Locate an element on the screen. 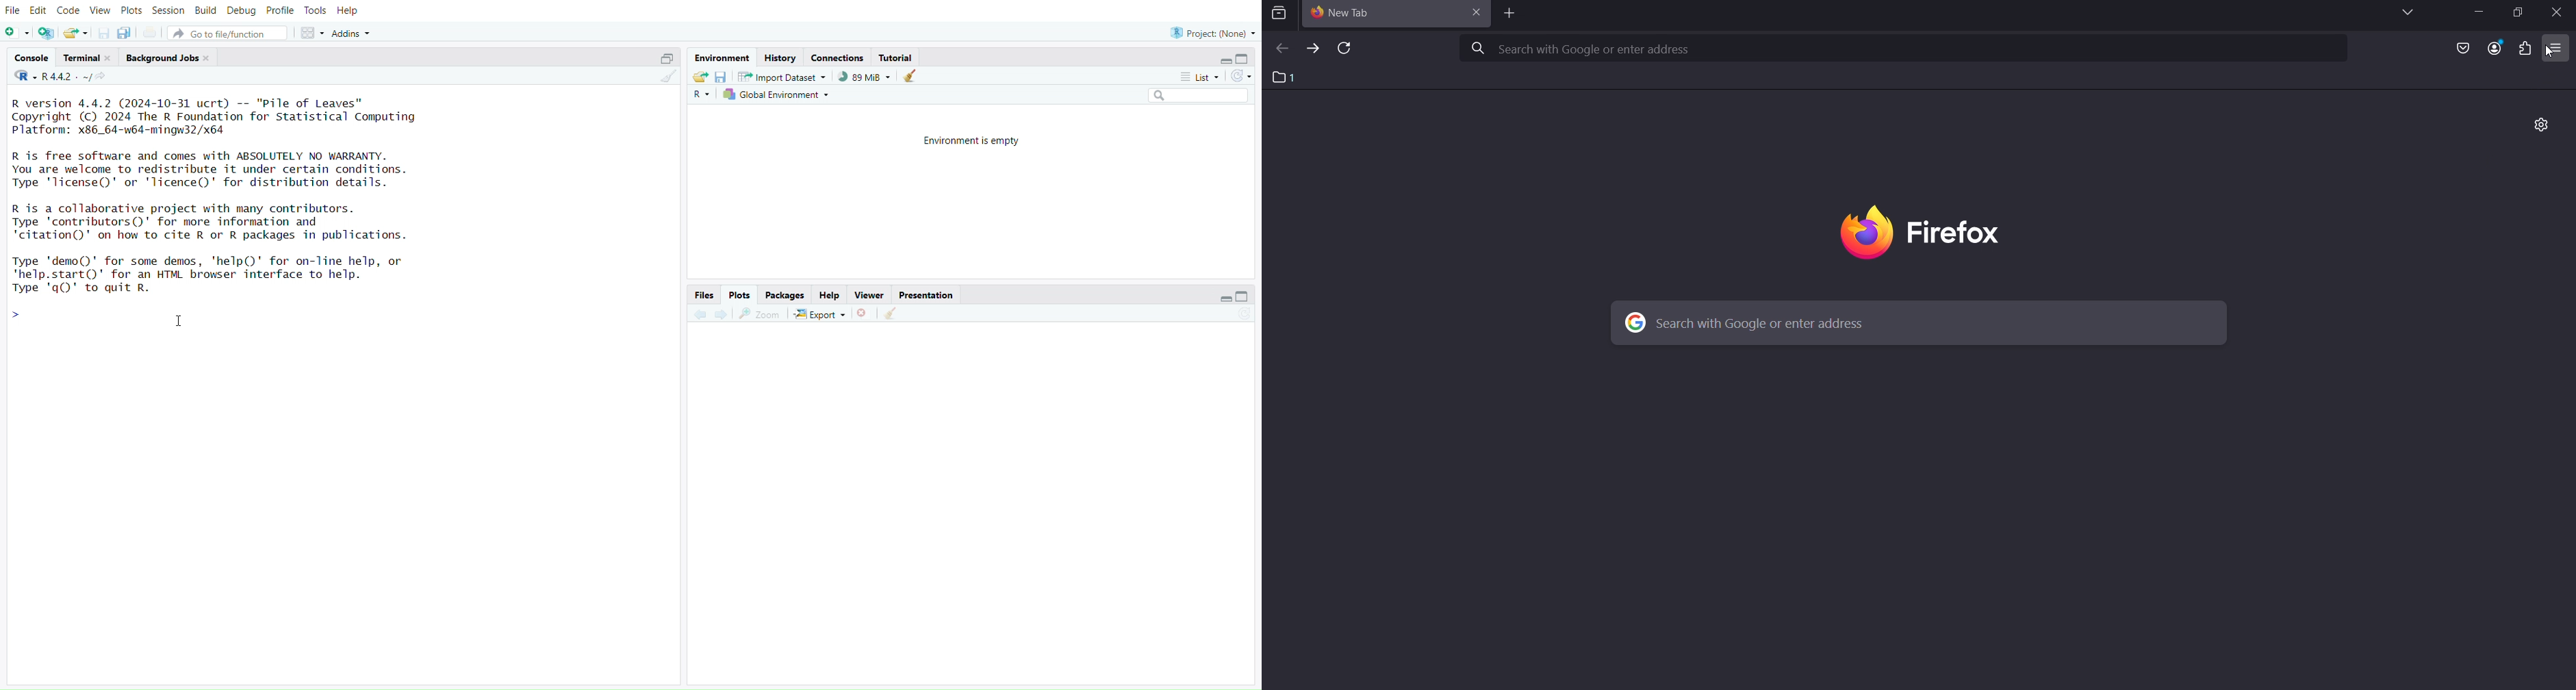 The width and height of the screenshot is (2576, 700). Load workspace is located at coordinates (701, 78).